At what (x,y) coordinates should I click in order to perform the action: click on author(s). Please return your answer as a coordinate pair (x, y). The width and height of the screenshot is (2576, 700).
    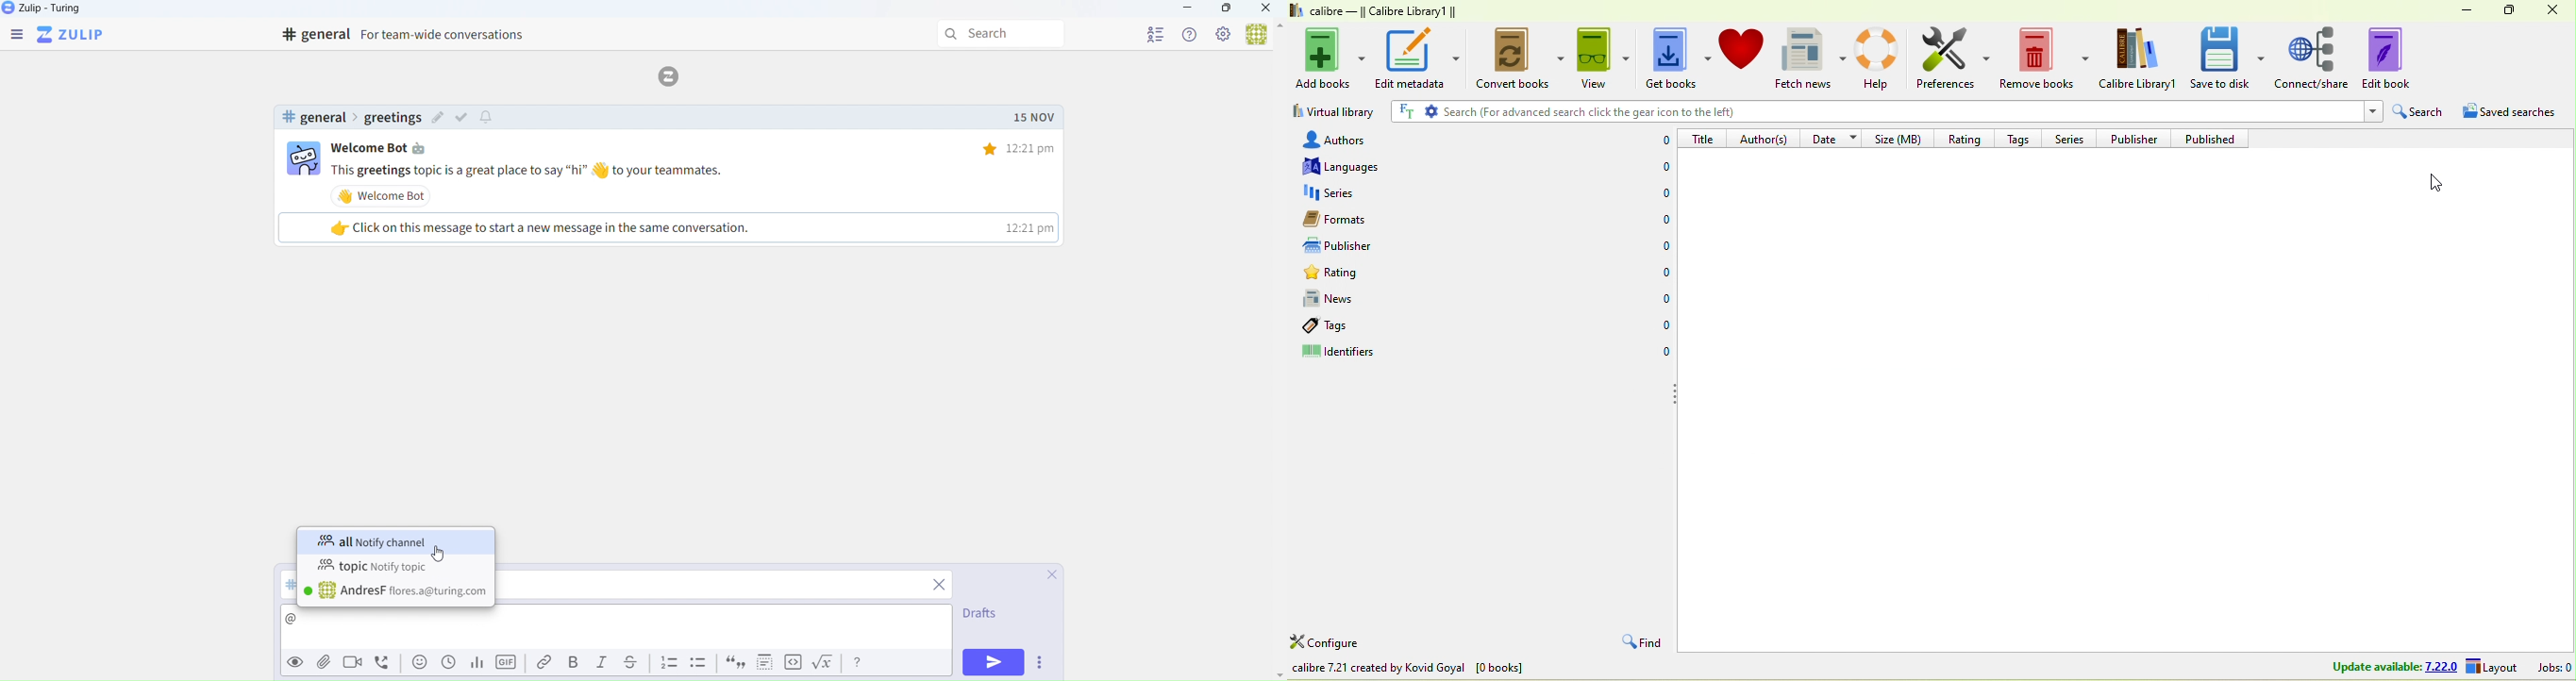
    Looking at the image, I should click on (1766, 138).